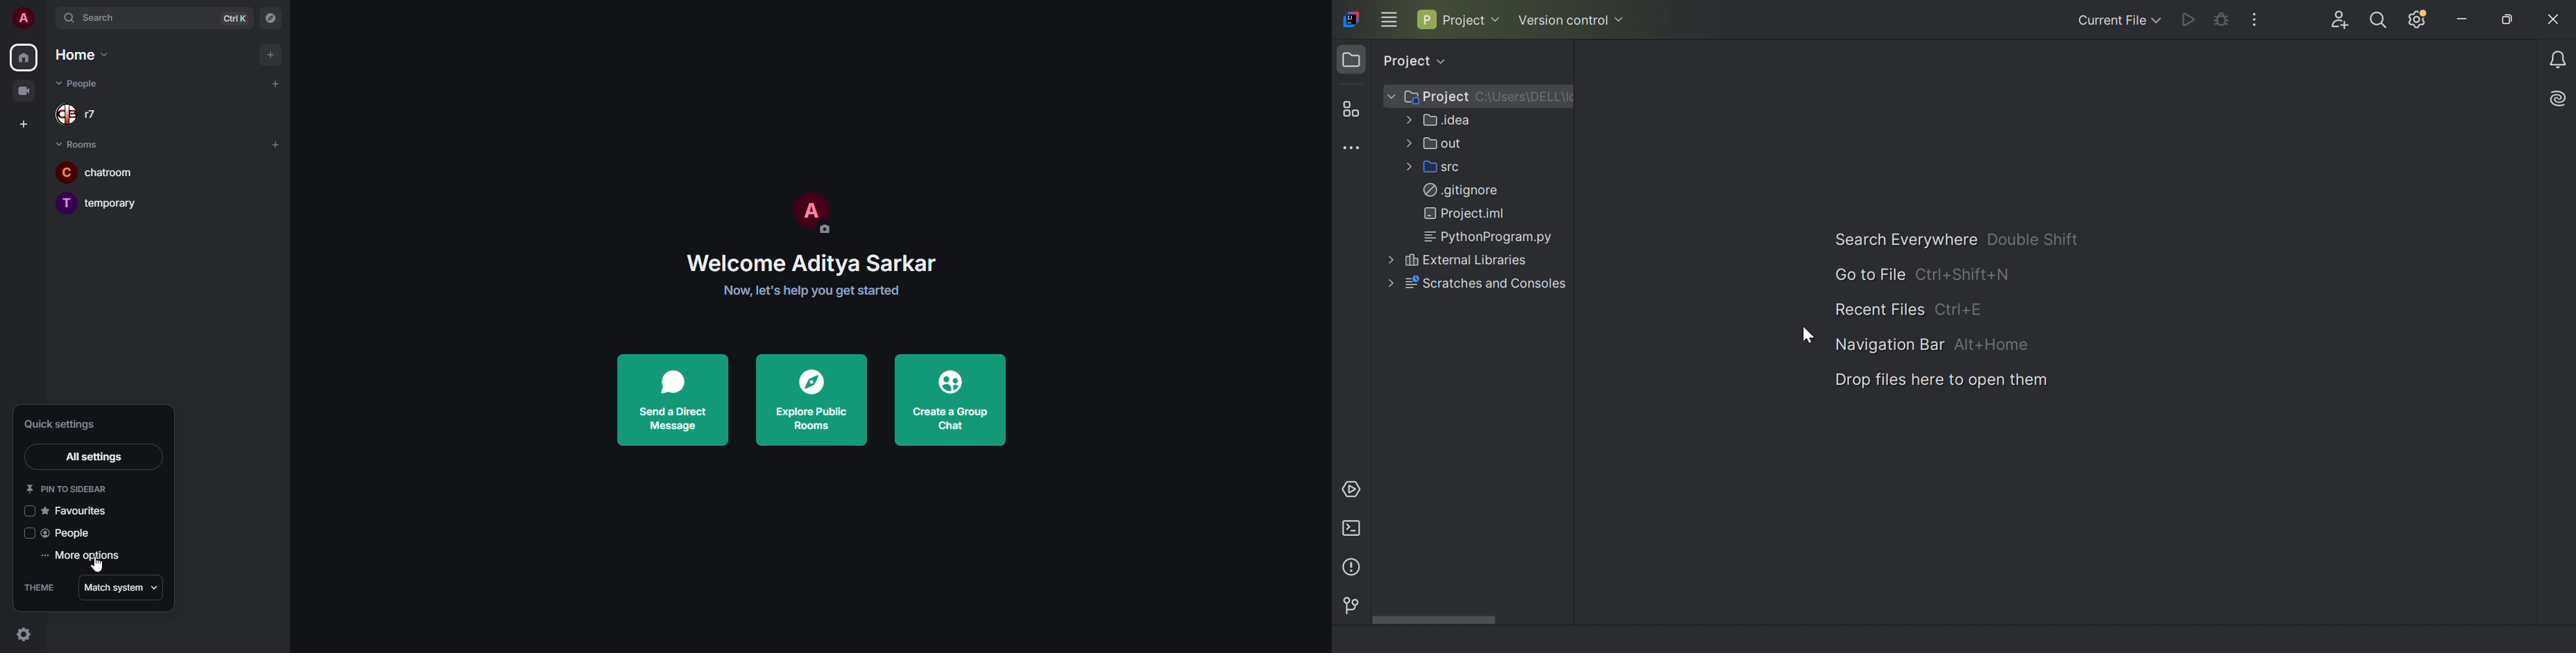 The height and width of the screenshot is (672, 2576). What do you see at coordinates (96, 568) in the screenshot?
I see `cursor` at bounding box center [96, 568].